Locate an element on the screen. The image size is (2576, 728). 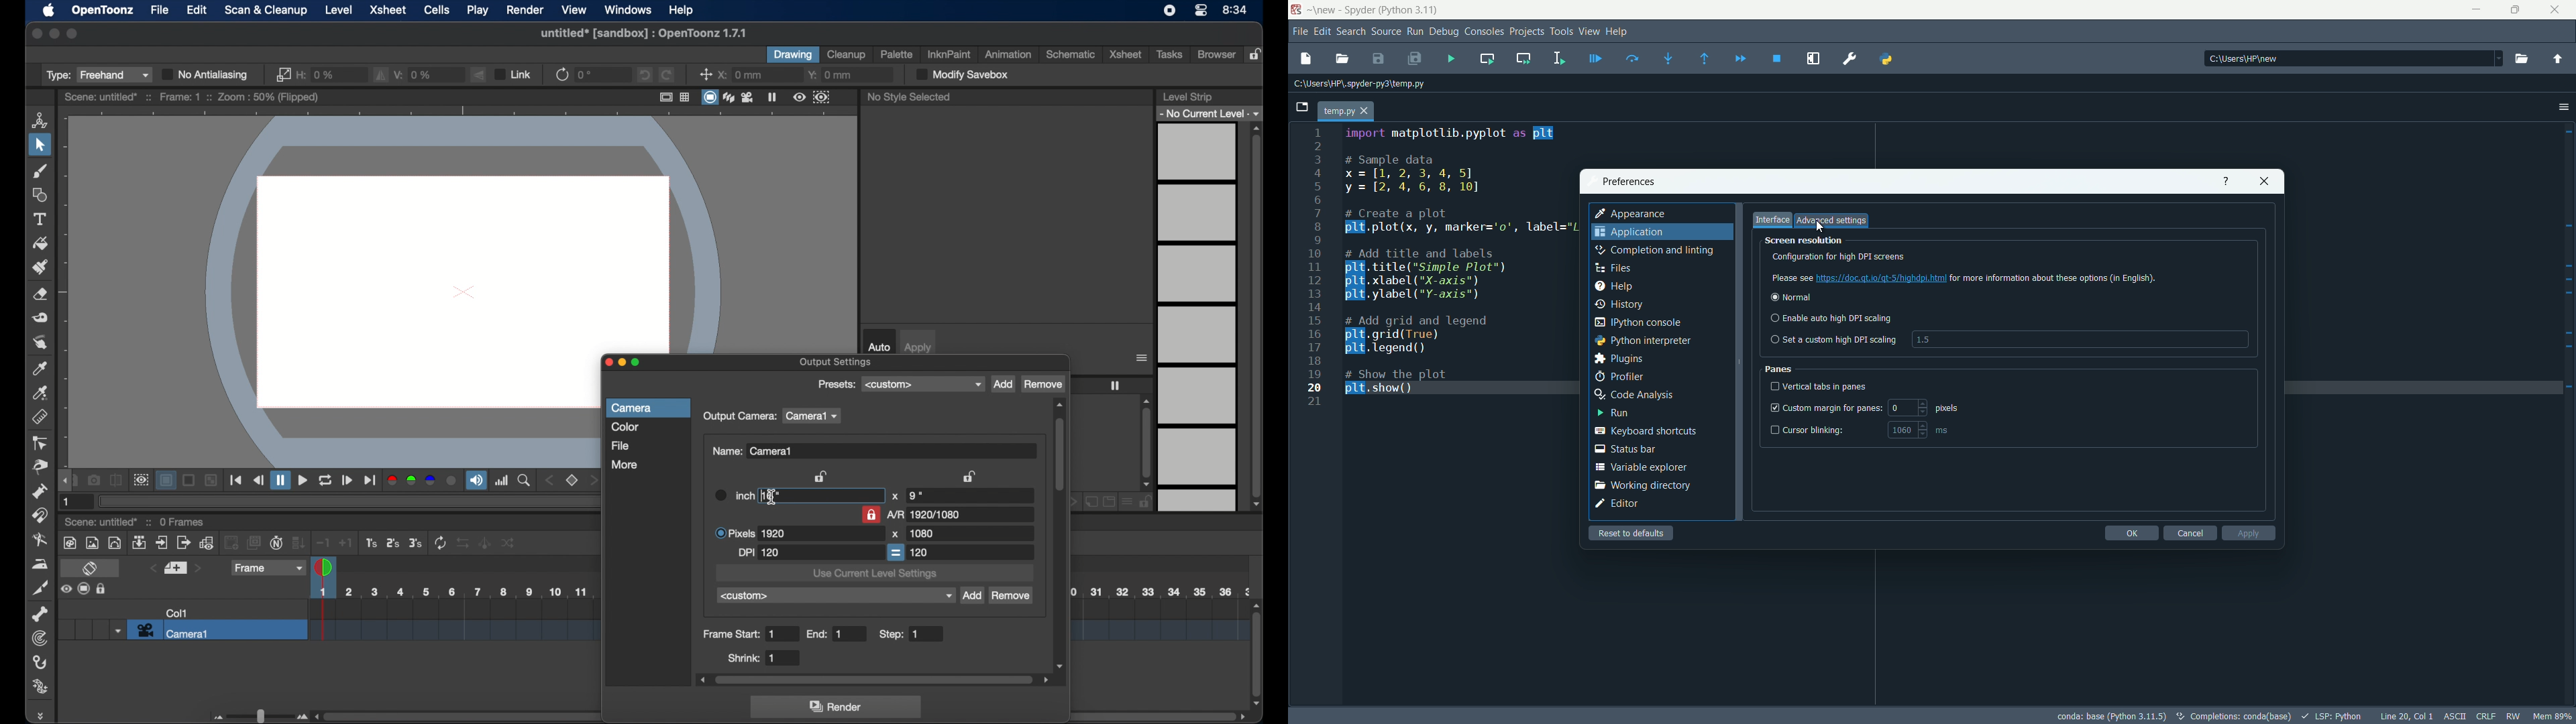
run file is located at coordinates (1452, 59).